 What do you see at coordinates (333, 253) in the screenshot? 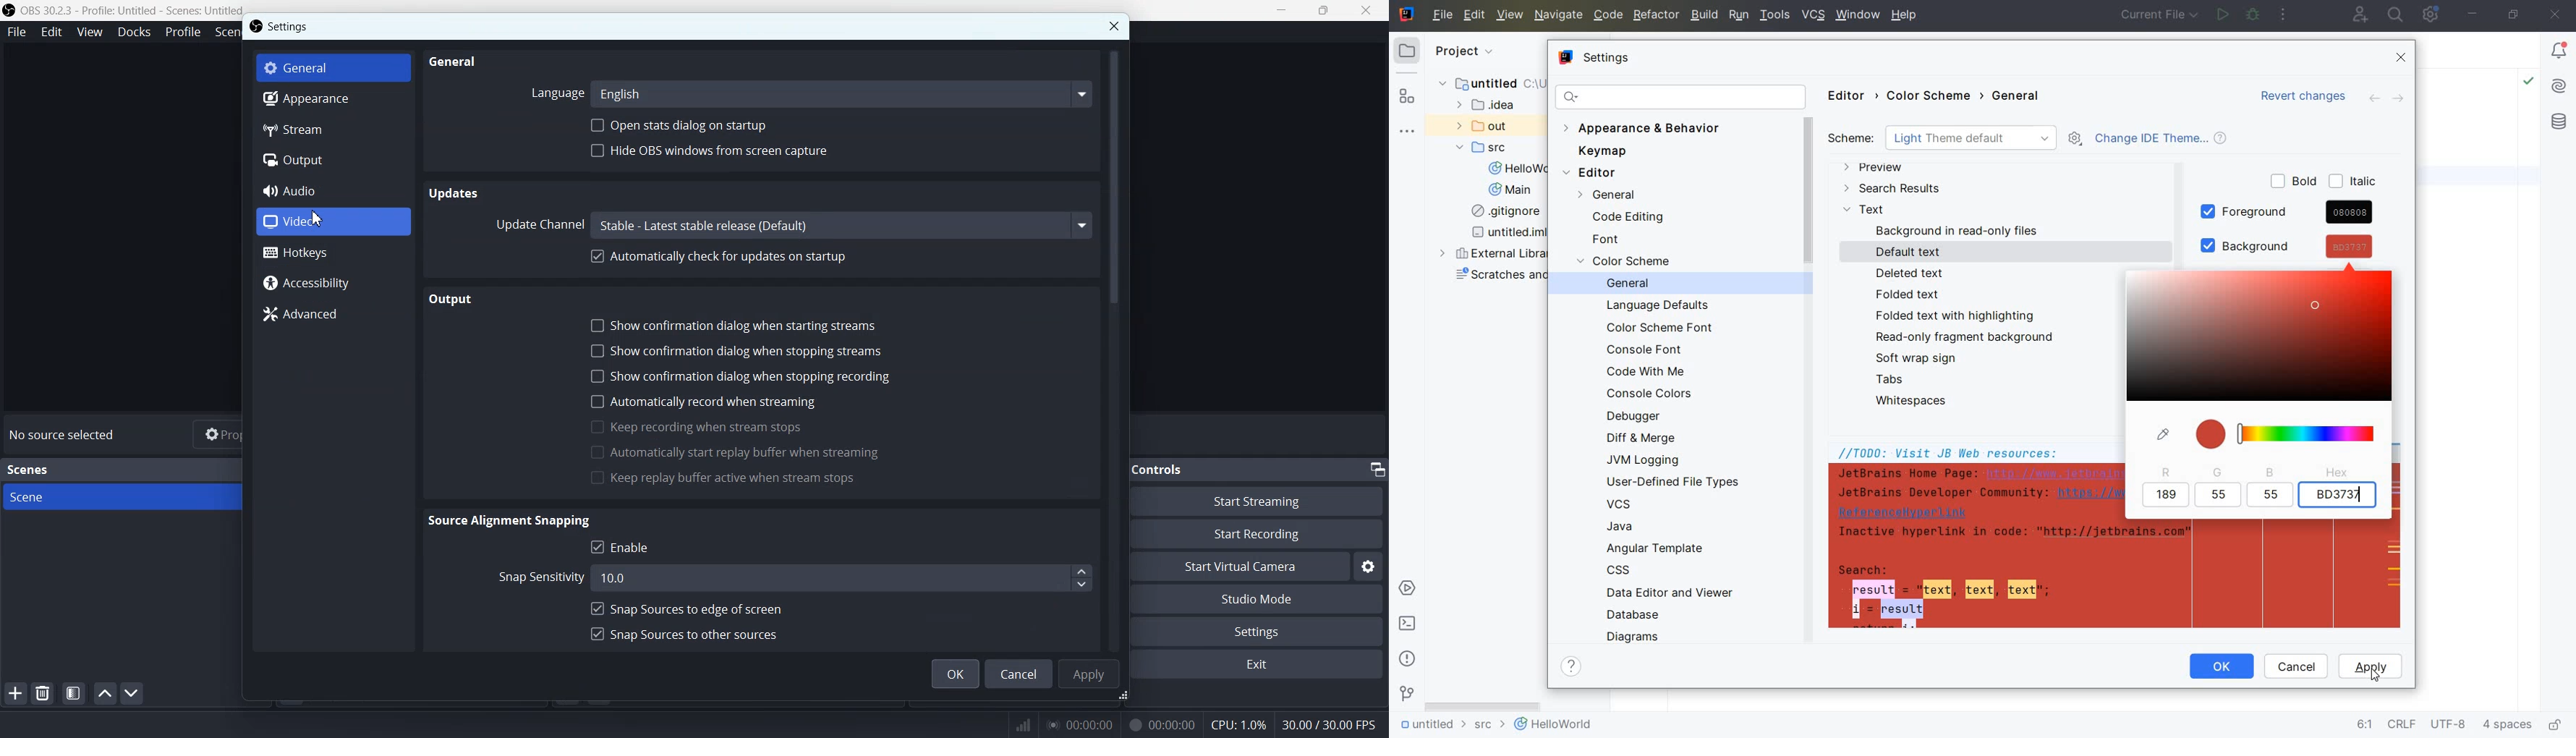
I see `Hotkeys` at bounding box center [333, 253].